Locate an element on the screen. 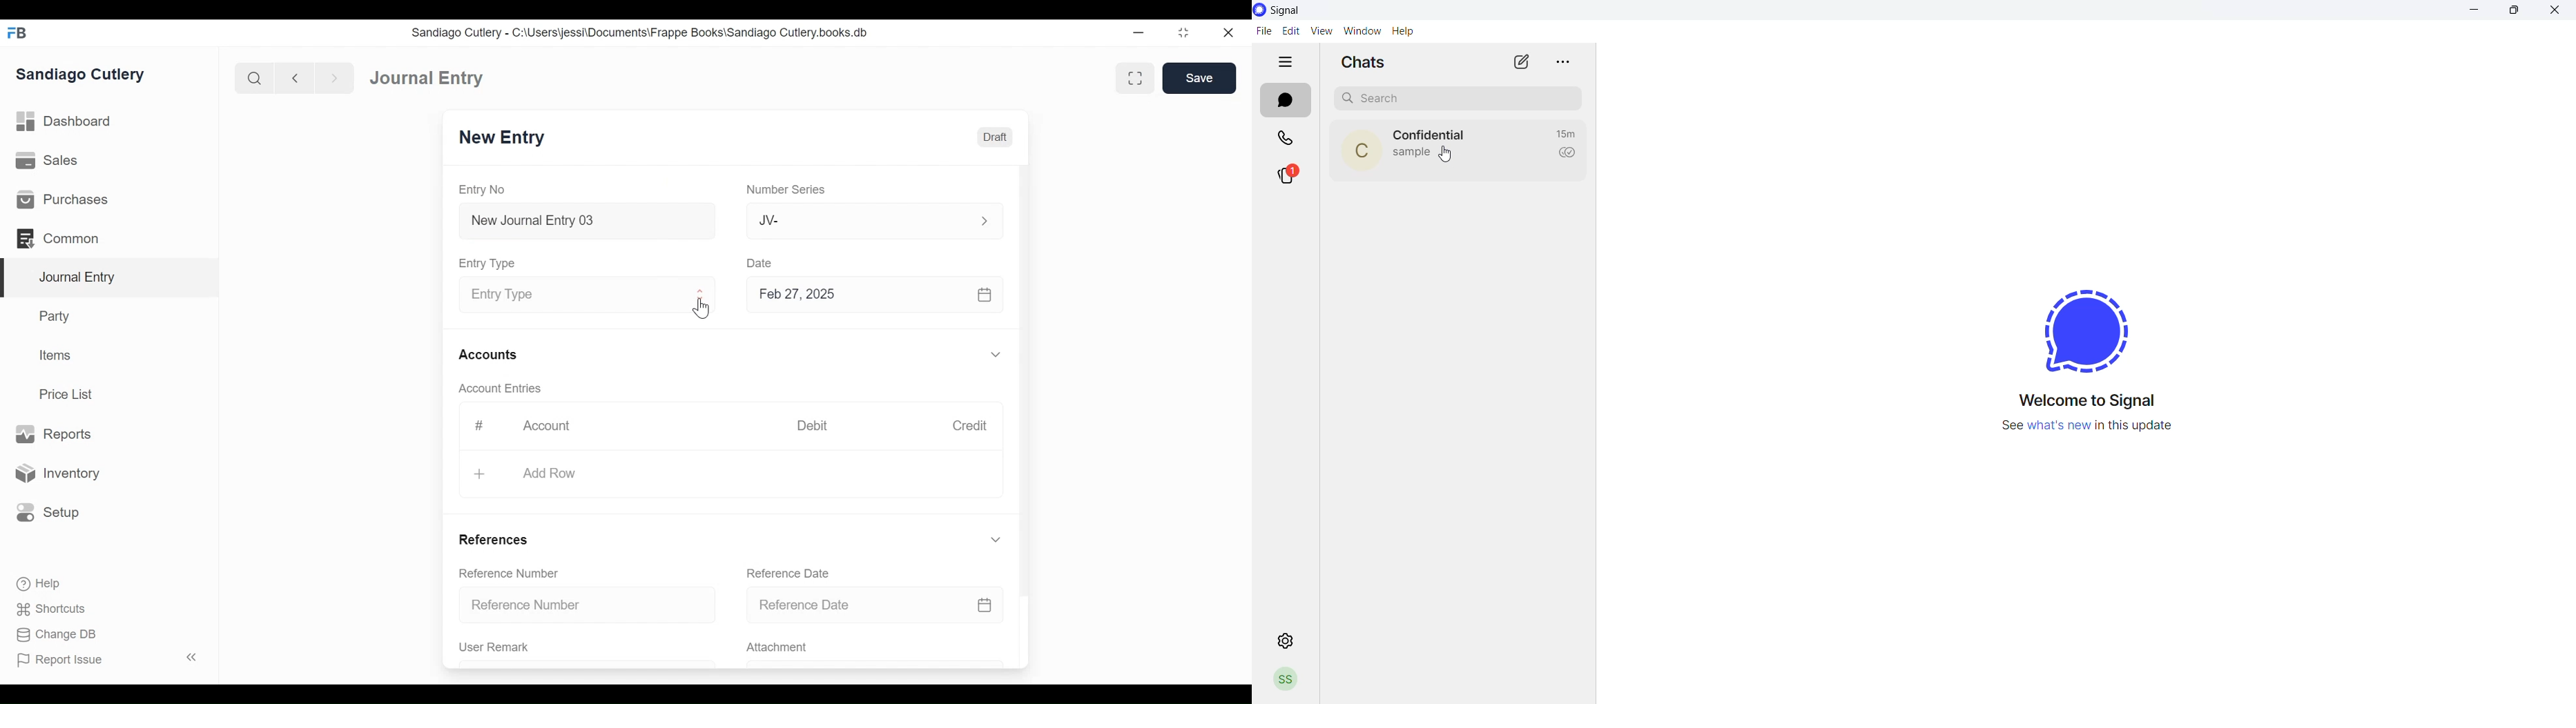 The height and width of the screenshot is (728, 2576). Navigate back is located at coordinates (293, 78).